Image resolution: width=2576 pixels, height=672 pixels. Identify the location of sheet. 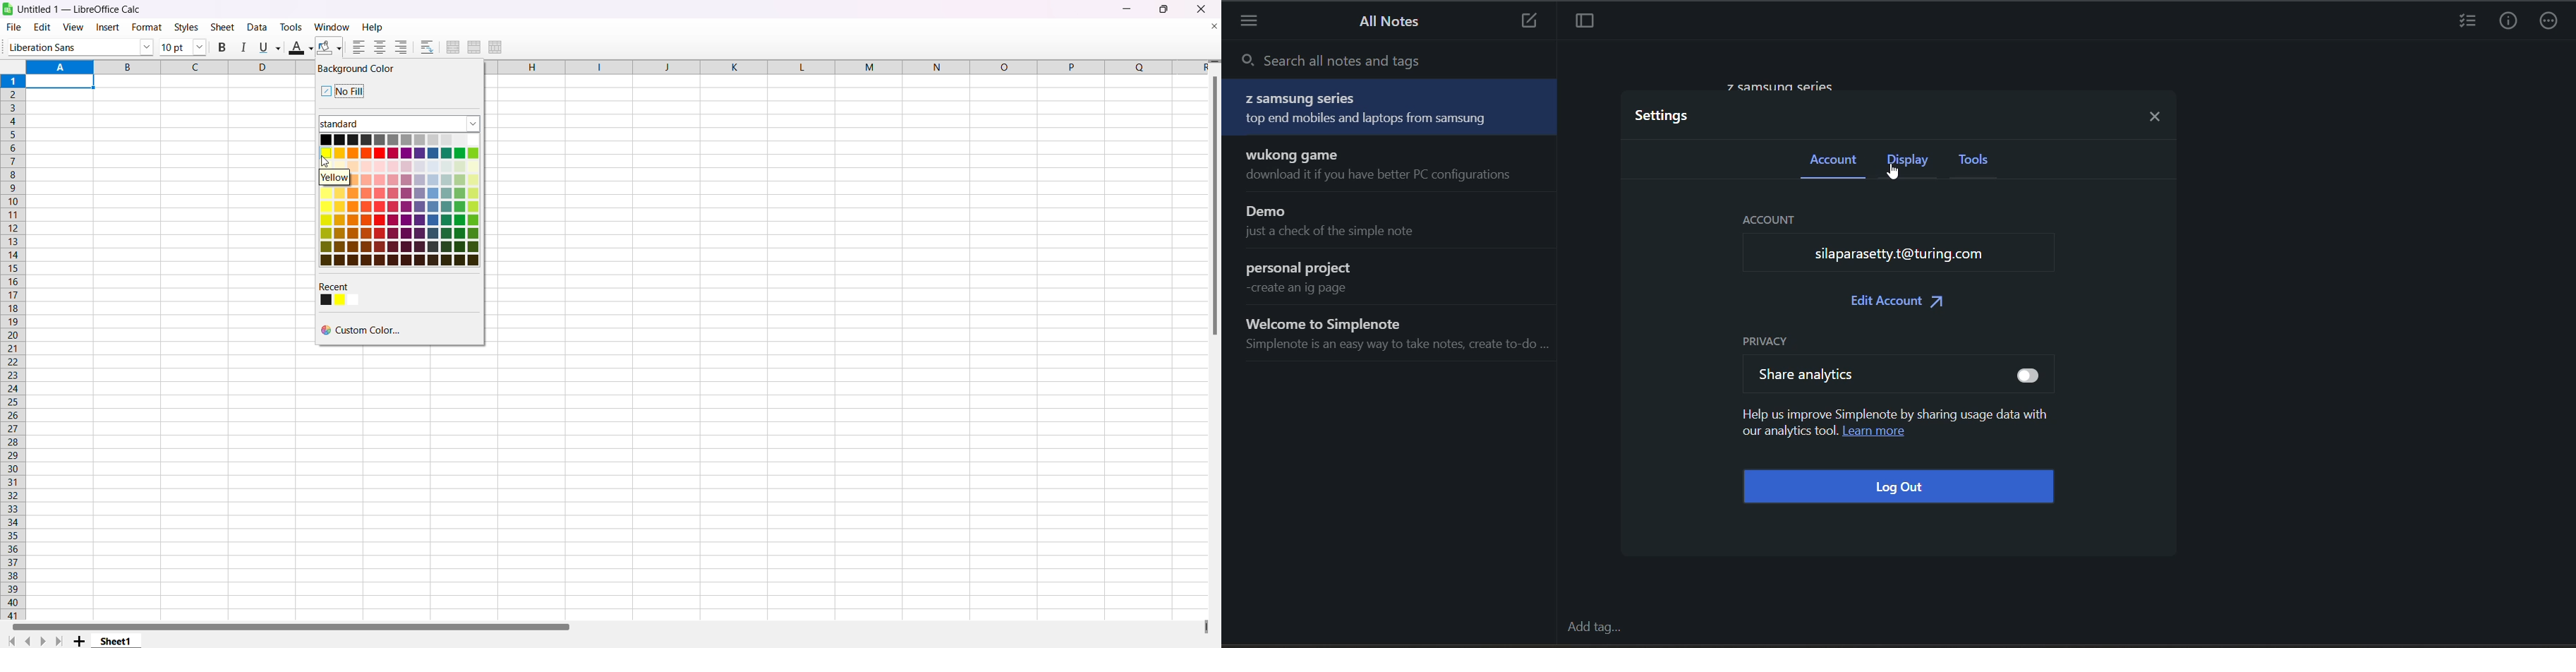
(224, 28).